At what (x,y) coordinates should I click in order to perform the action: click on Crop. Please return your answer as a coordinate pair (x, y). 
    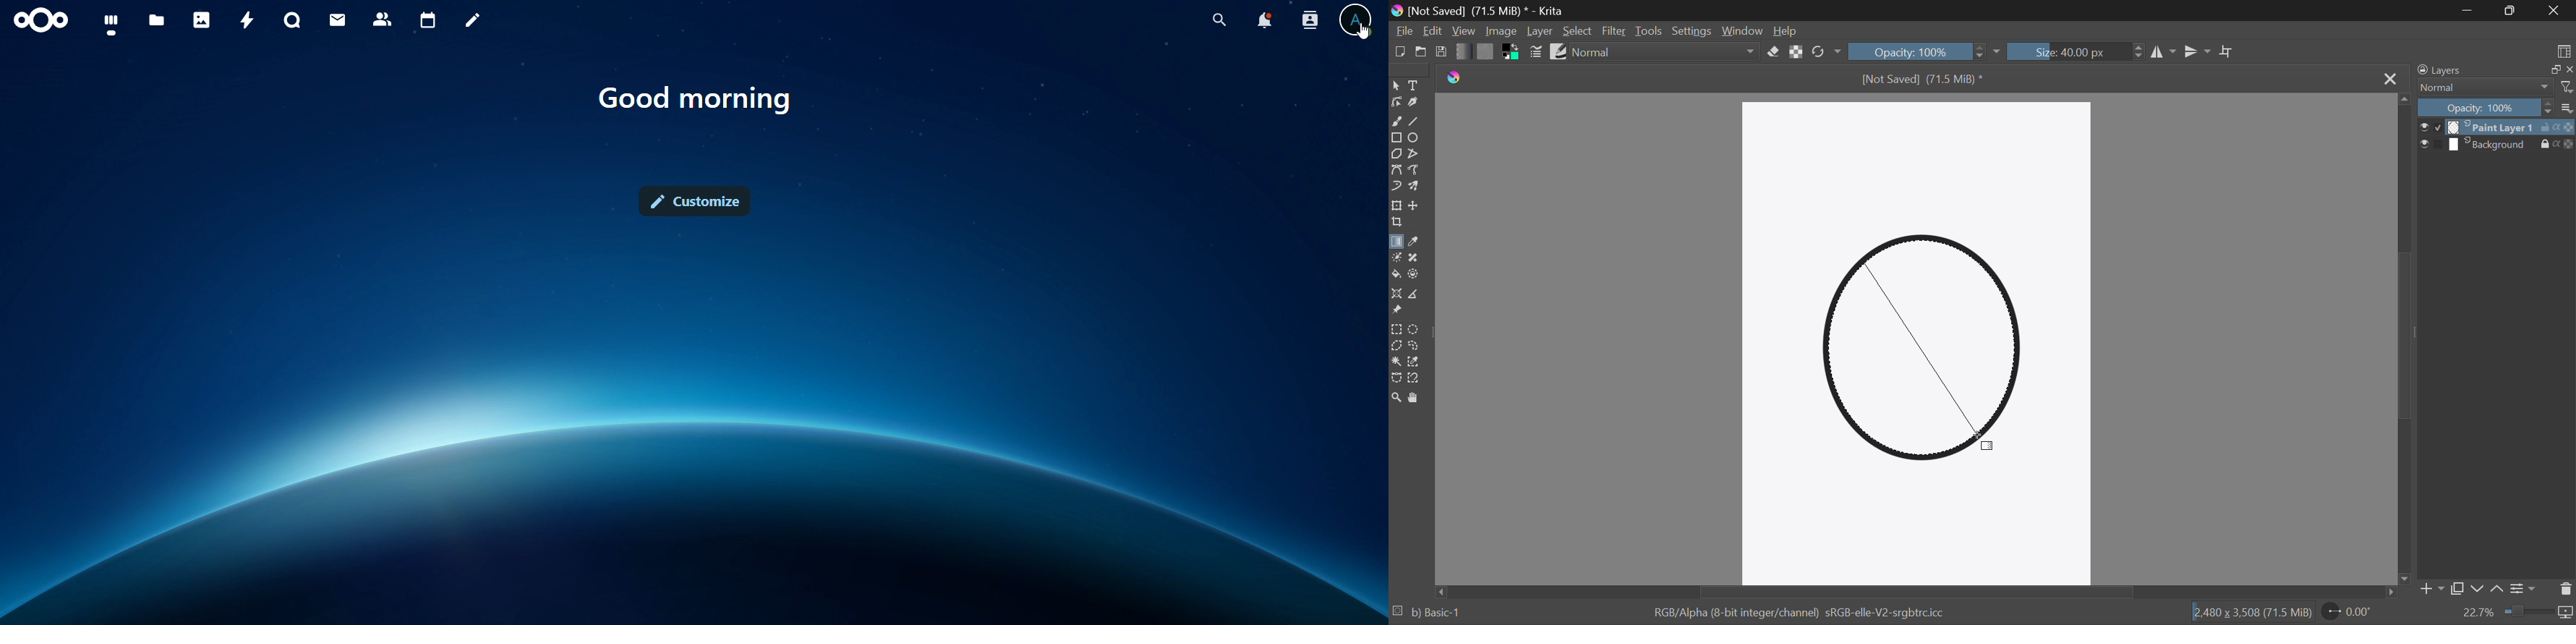
    Looking at the image, I should click on (1397, 223).